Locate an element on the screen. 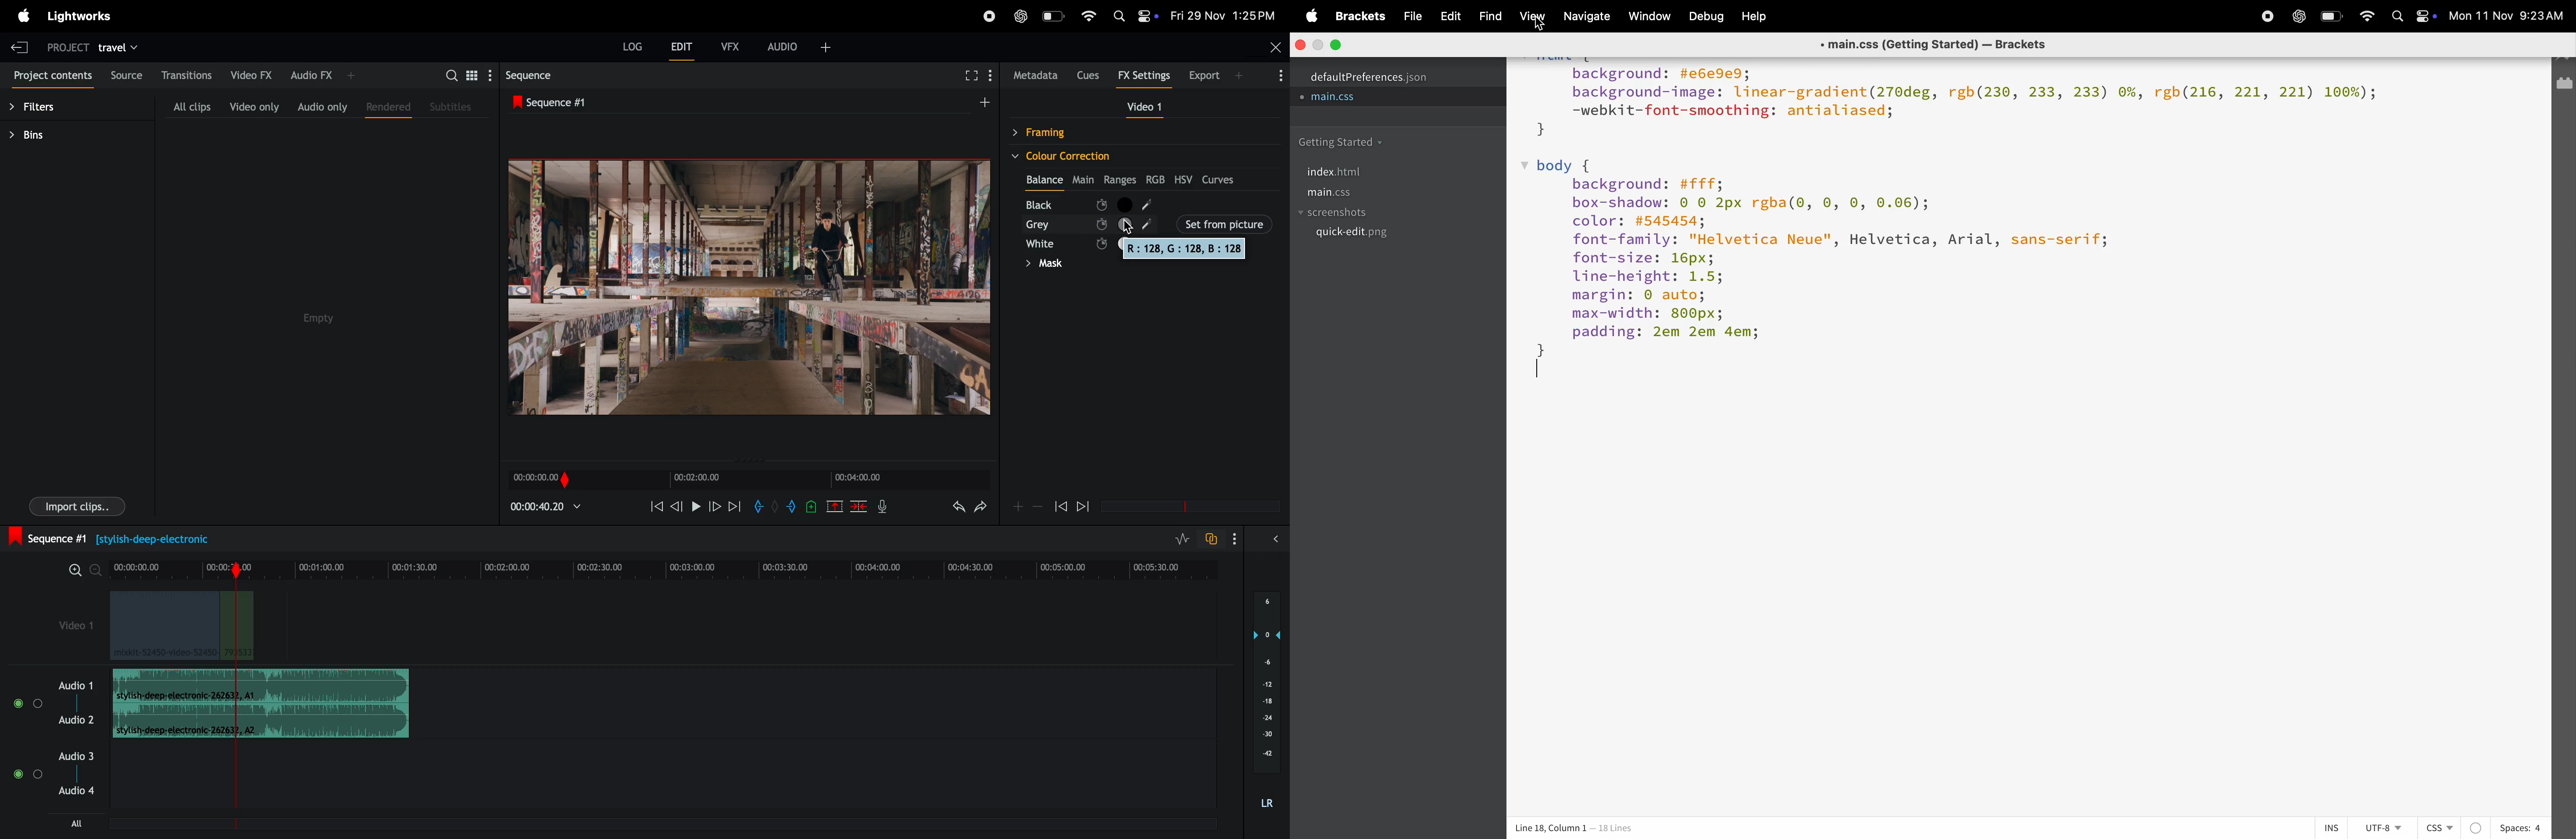 The width and height of the screenshot is (2576, 840). subtitles is located at coordinates (452, 105).